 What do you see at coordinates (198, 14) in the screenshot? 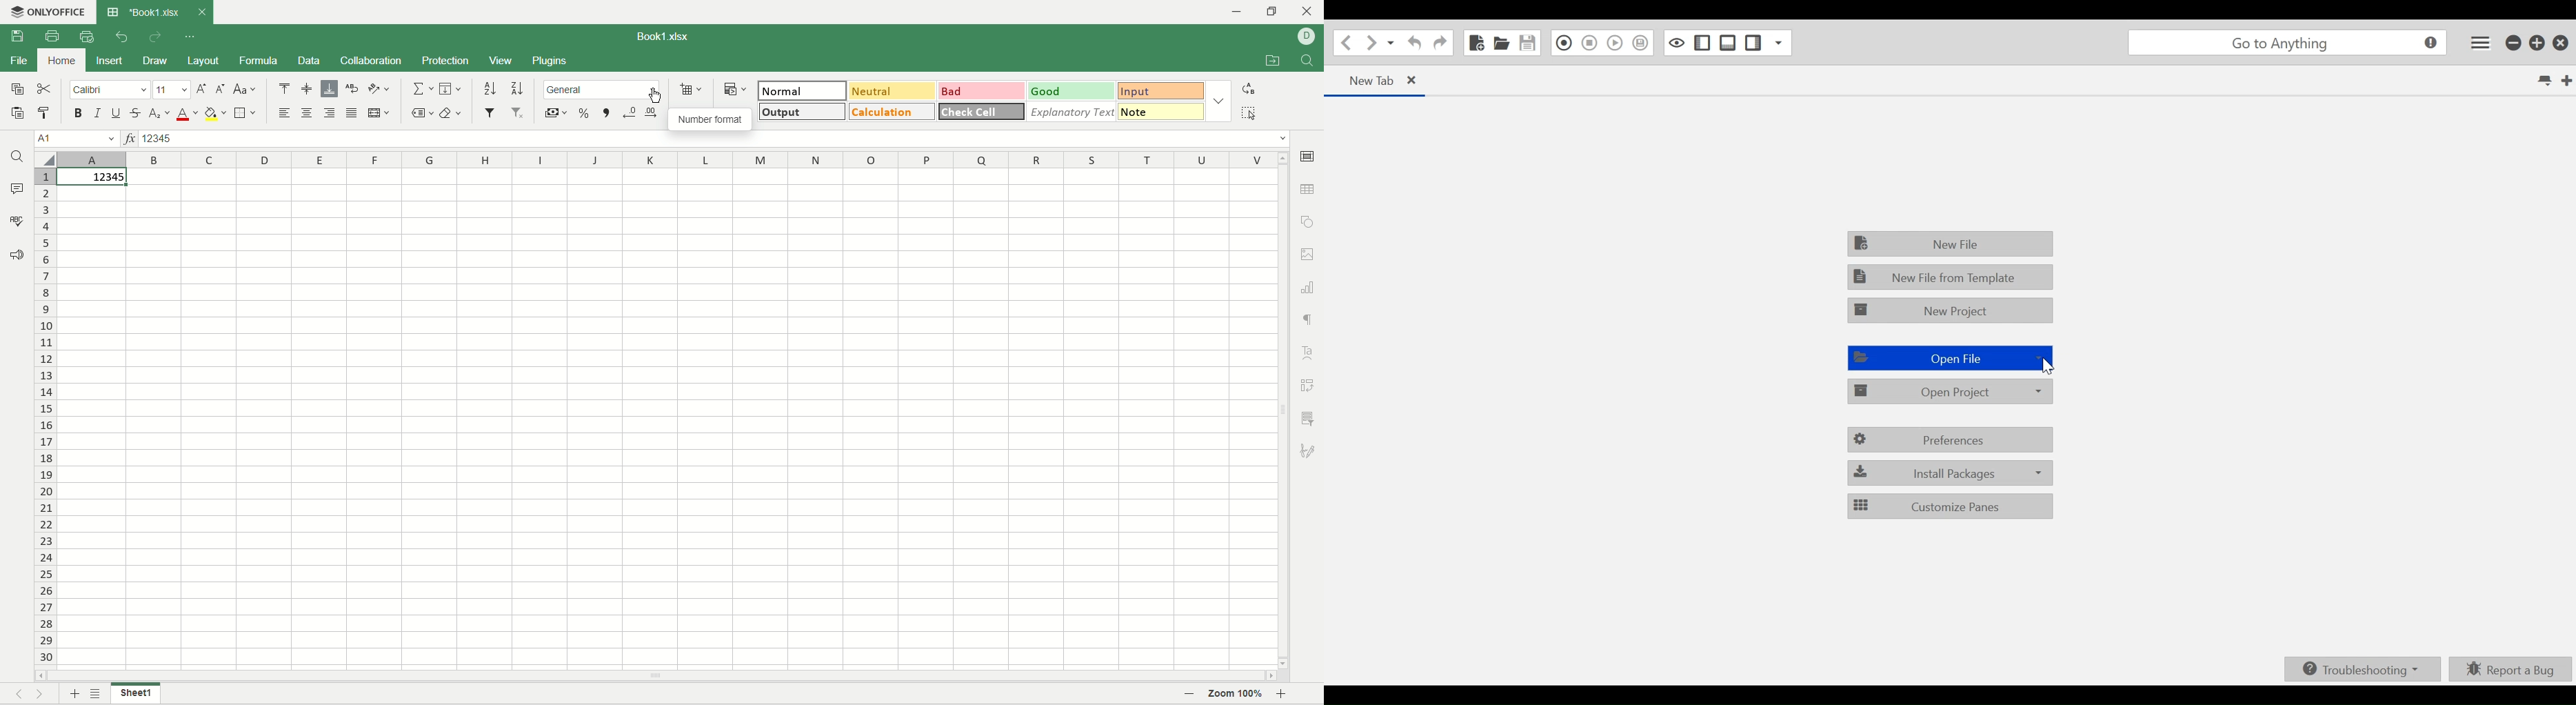
I see `close` at bounding box center [198, 14].